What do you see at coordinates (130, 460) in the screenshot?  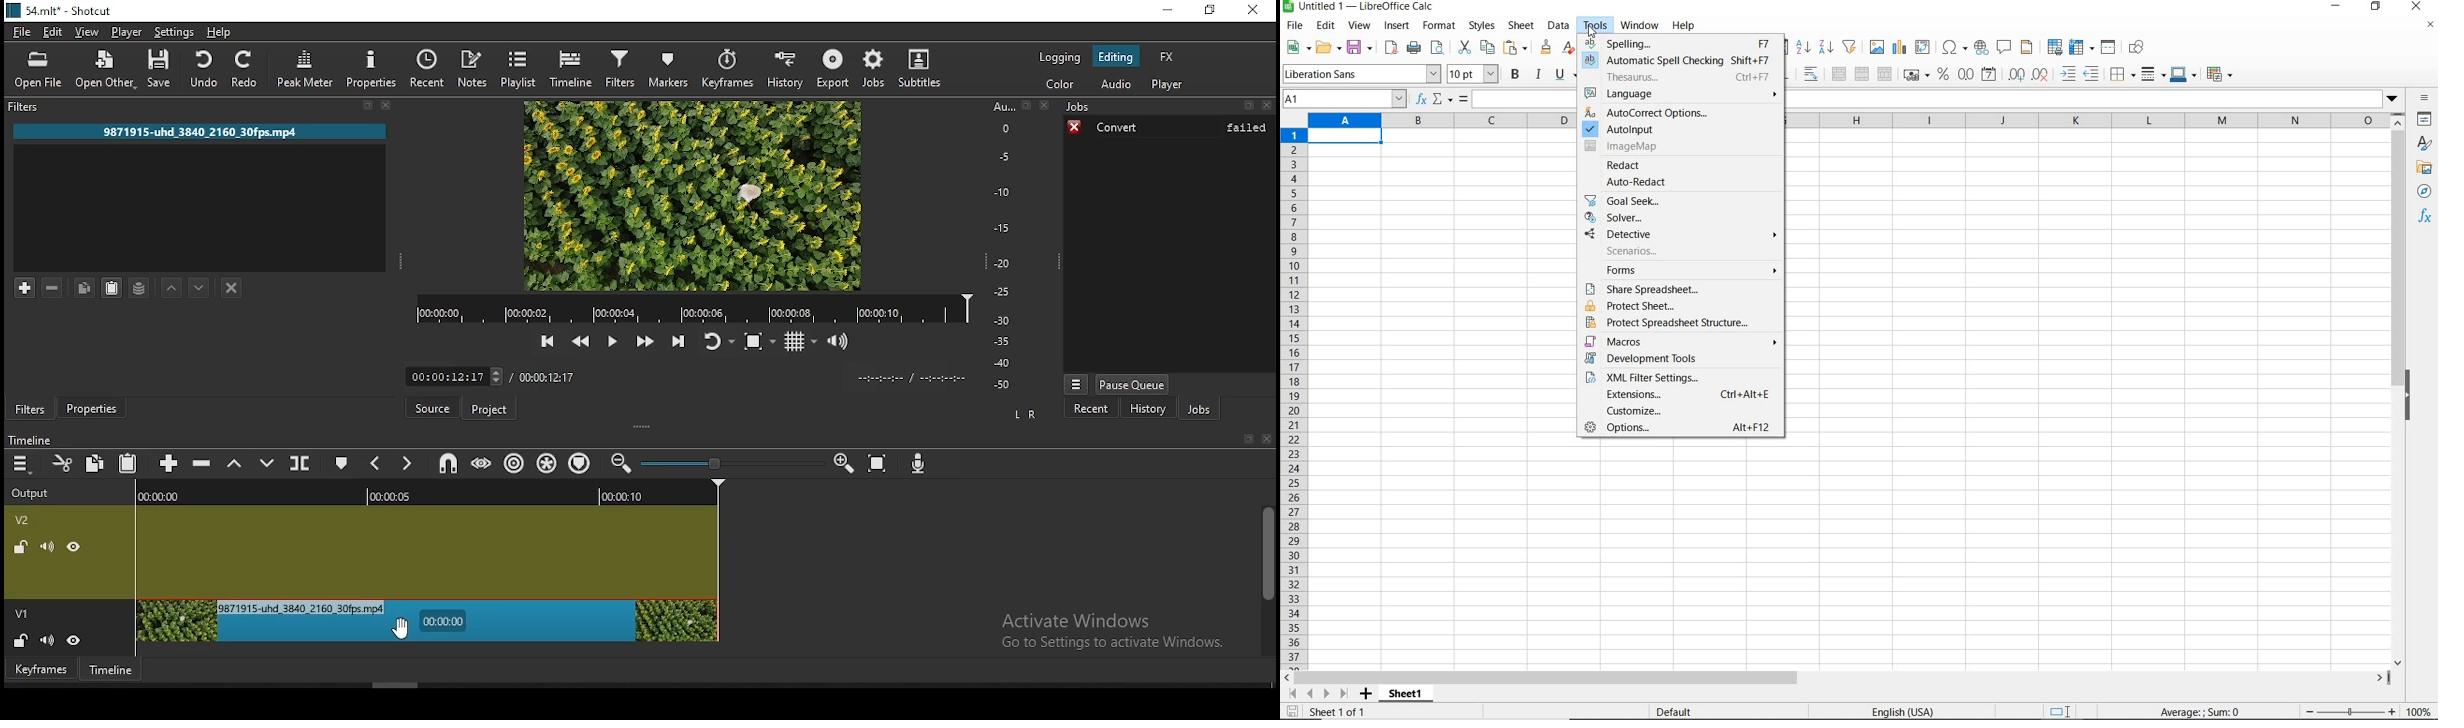 I see `paste` at bounding box center [130, 460].